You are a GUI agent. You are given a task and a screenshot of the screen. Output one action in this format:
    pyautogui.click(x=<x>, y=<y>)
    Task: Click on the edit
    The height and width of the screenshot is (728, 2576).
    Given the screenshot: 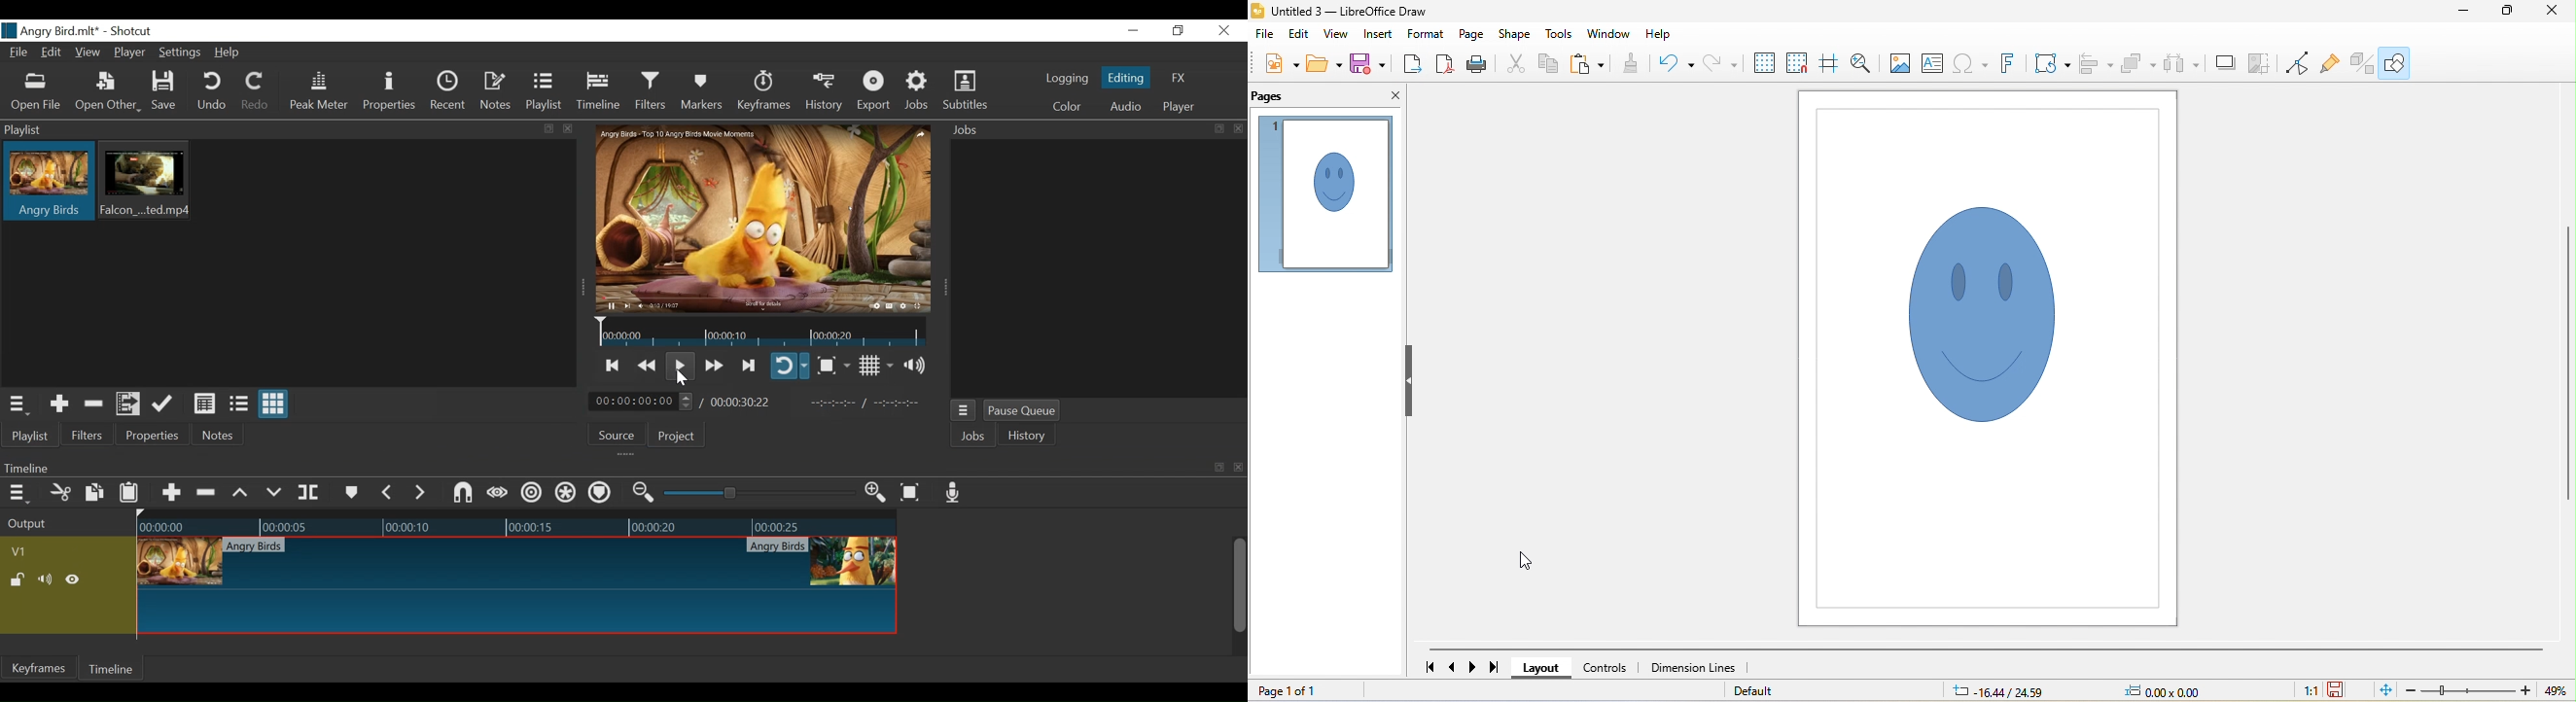 What is the action you would take?
    pyautogui.click(x=1299, y=35)
    